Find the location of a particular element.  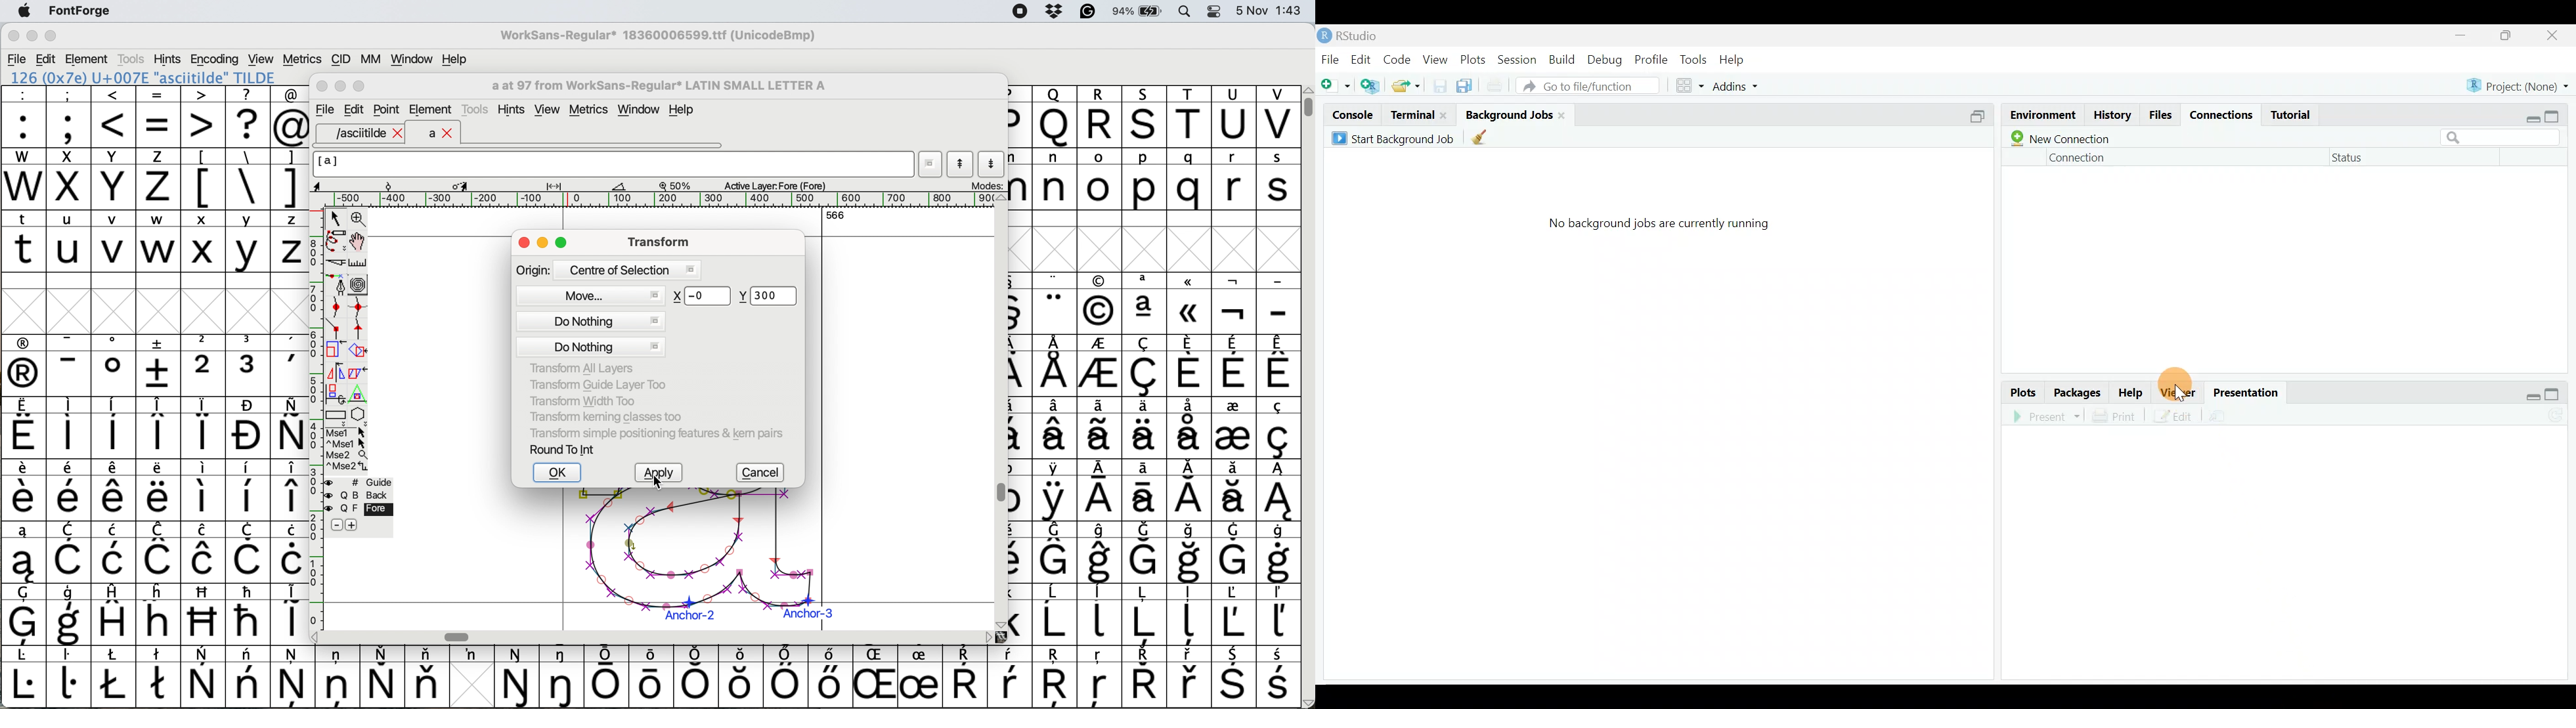

symbol is located at coordinates (1102, 428).